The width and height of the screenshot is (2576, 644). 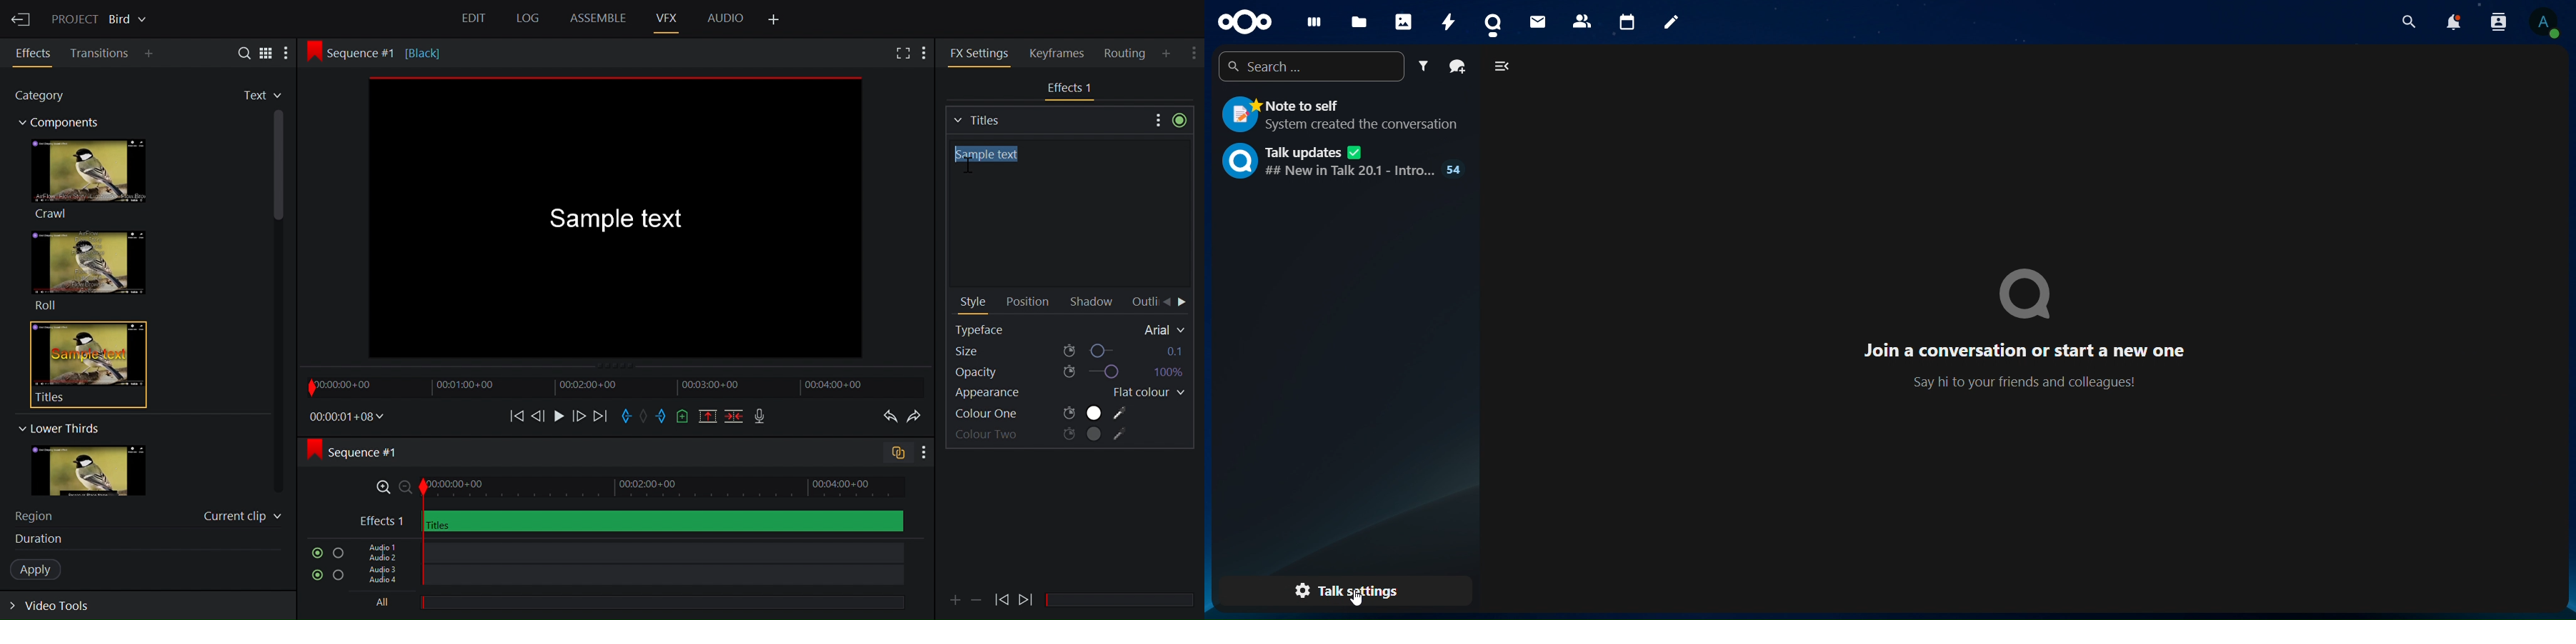 I want to click on Join conversation or start a new one   Say hi to your friends and colleagues!, so click(x=2017, y=327).